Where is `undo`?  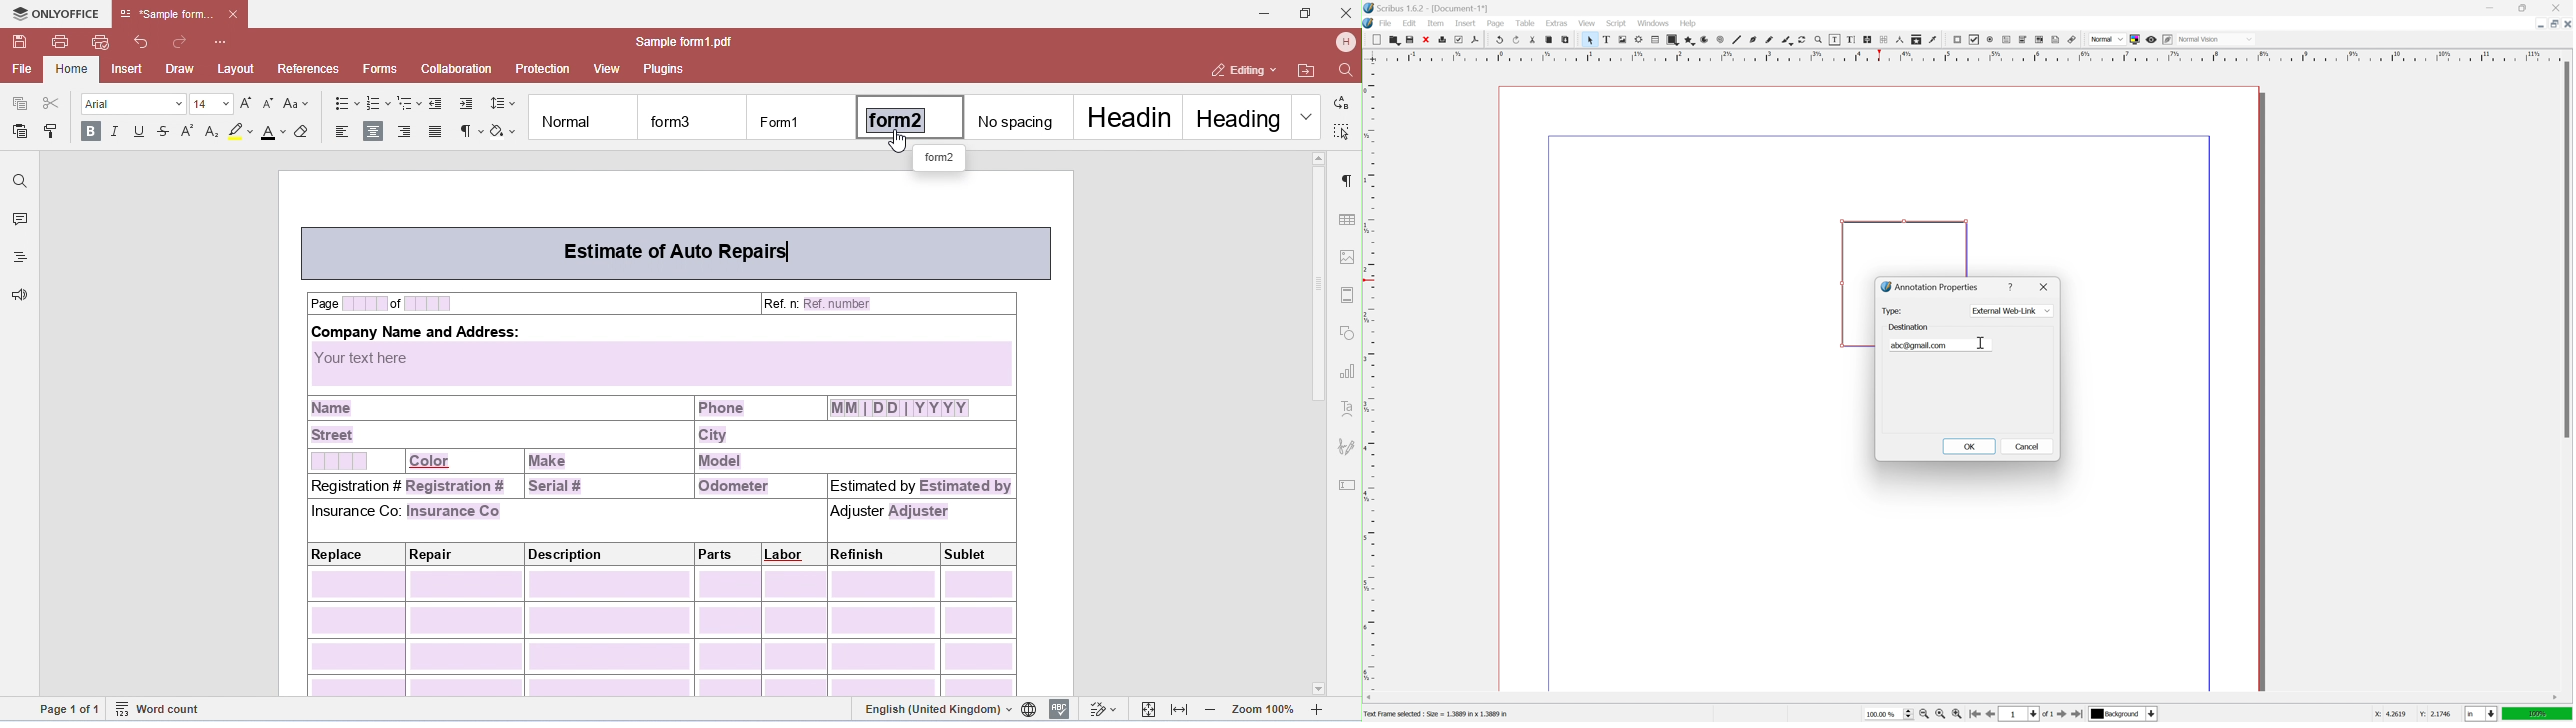
undo is located at coordinates (1498, 39).